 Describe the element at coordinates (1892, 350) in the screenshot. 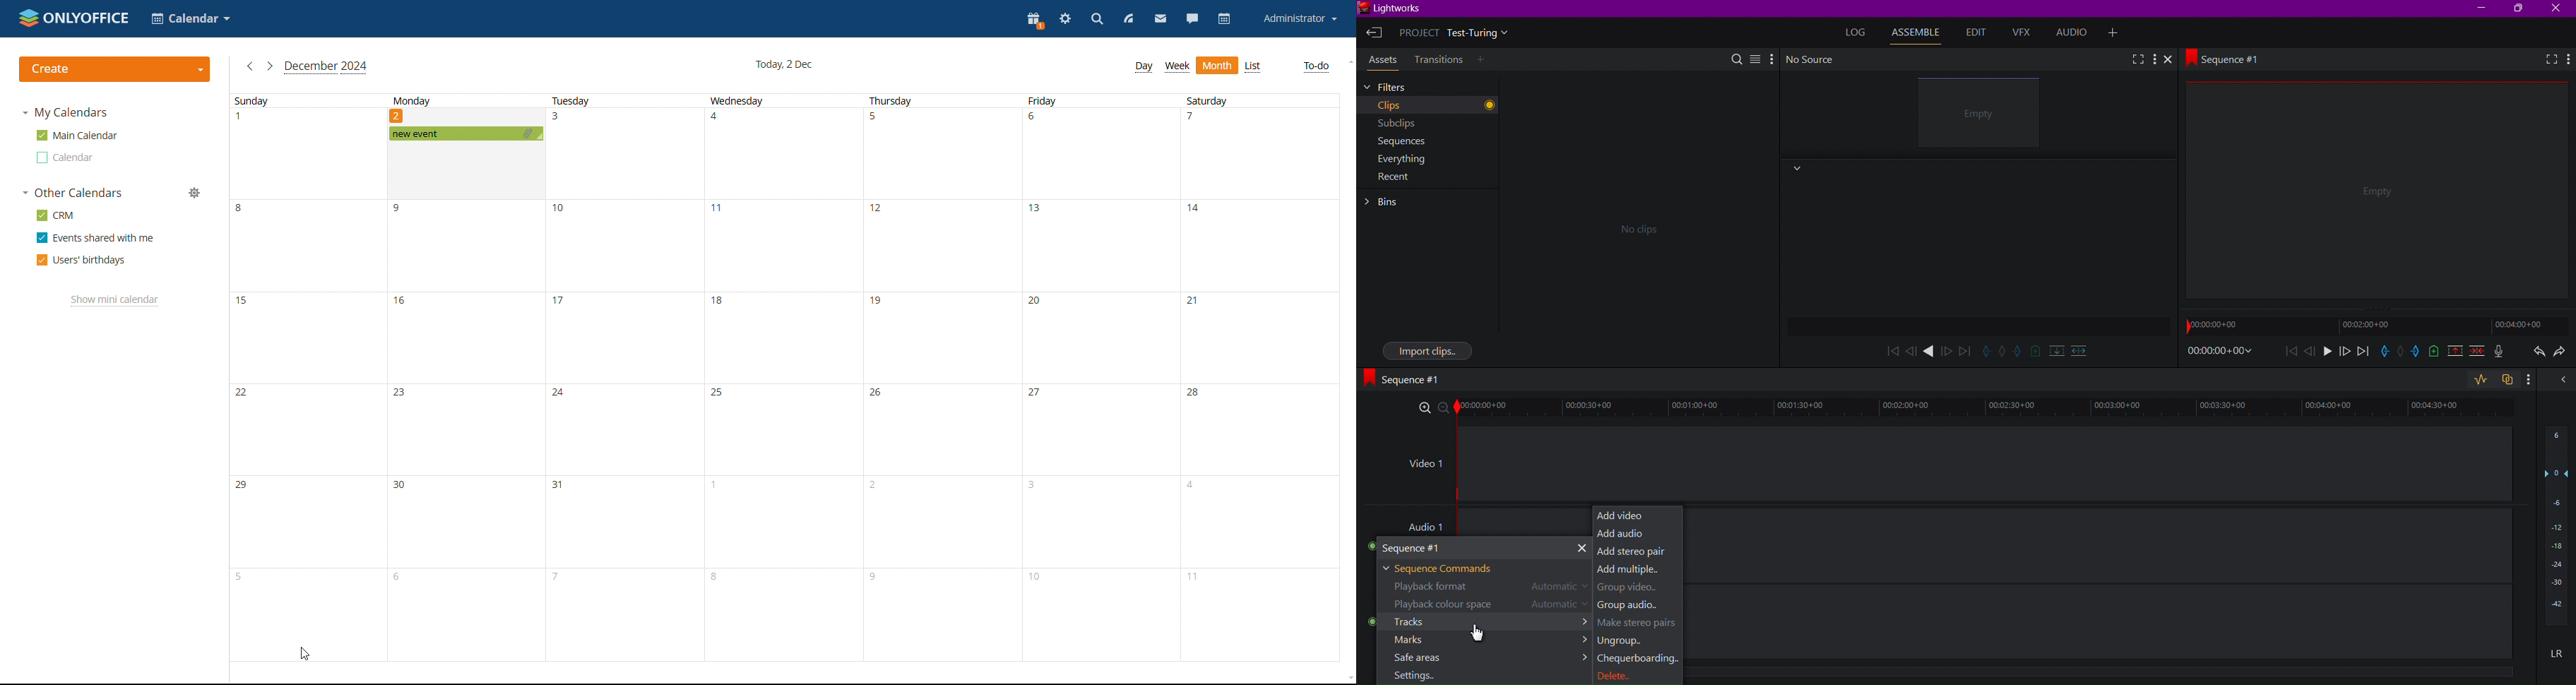

I see `play back` at that location.